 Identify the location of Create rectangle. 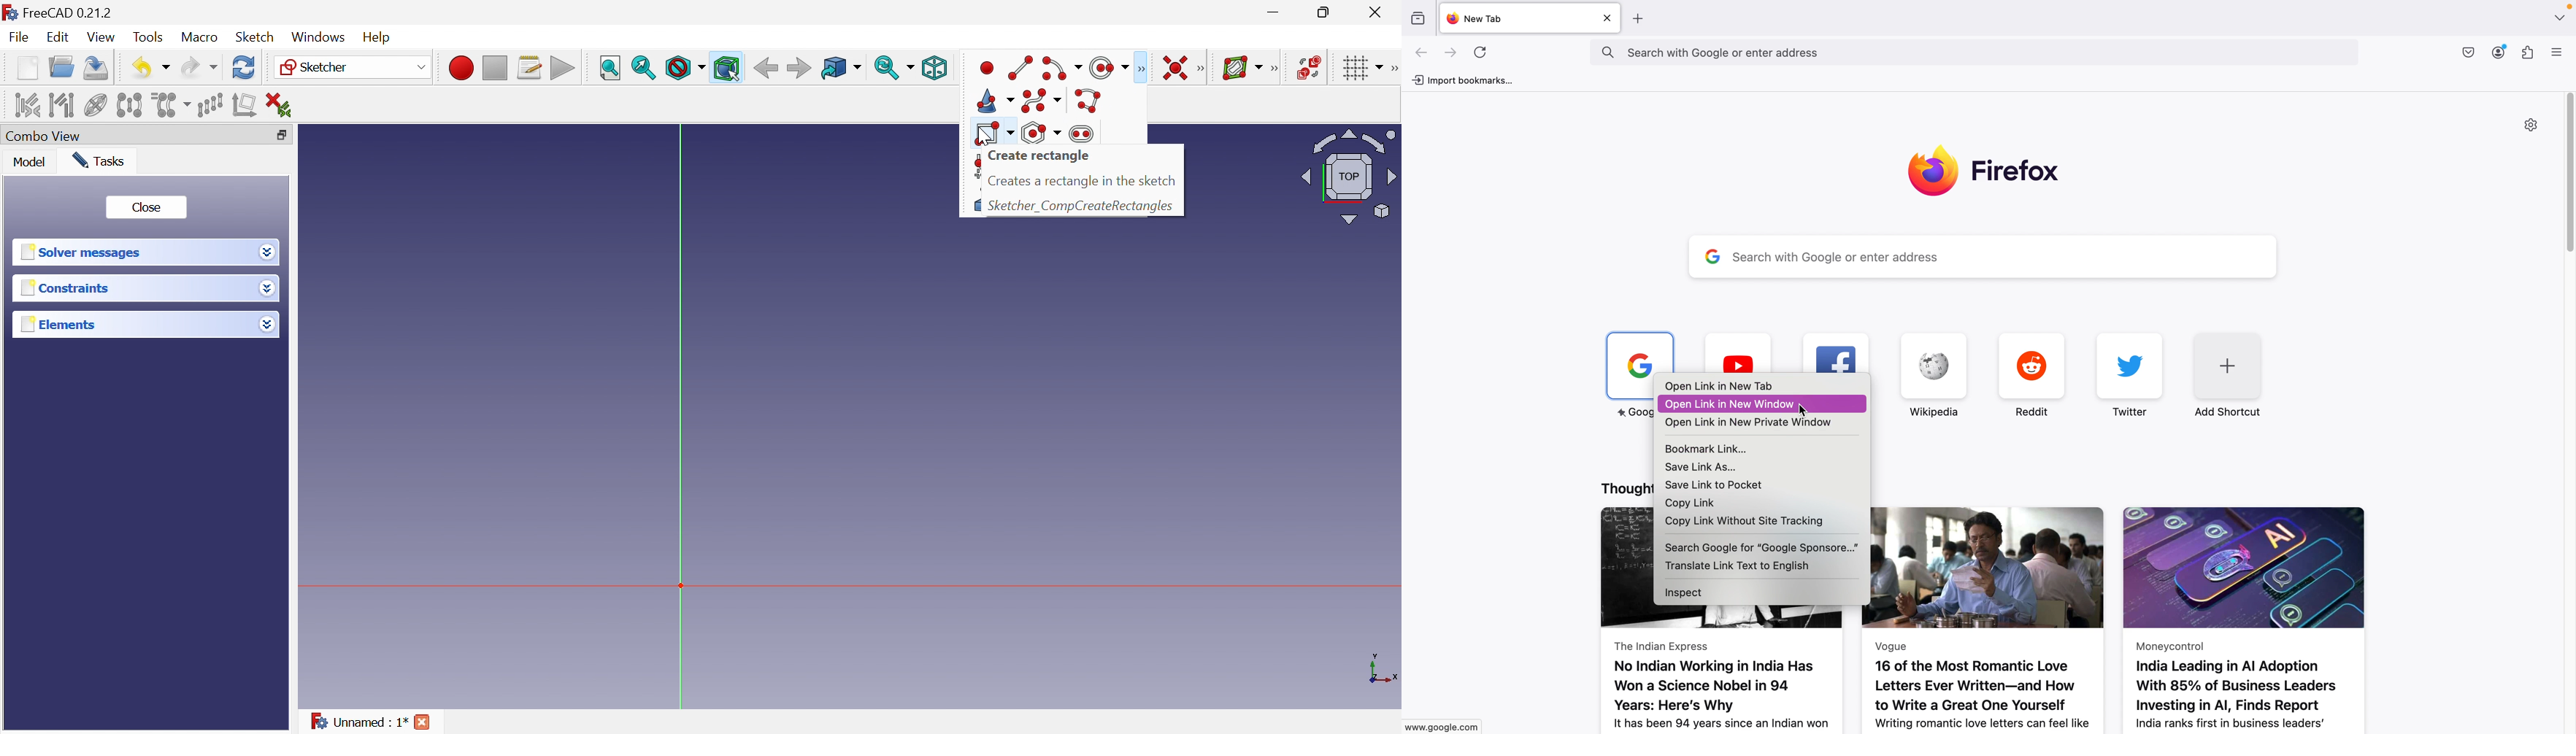
(994, 133).